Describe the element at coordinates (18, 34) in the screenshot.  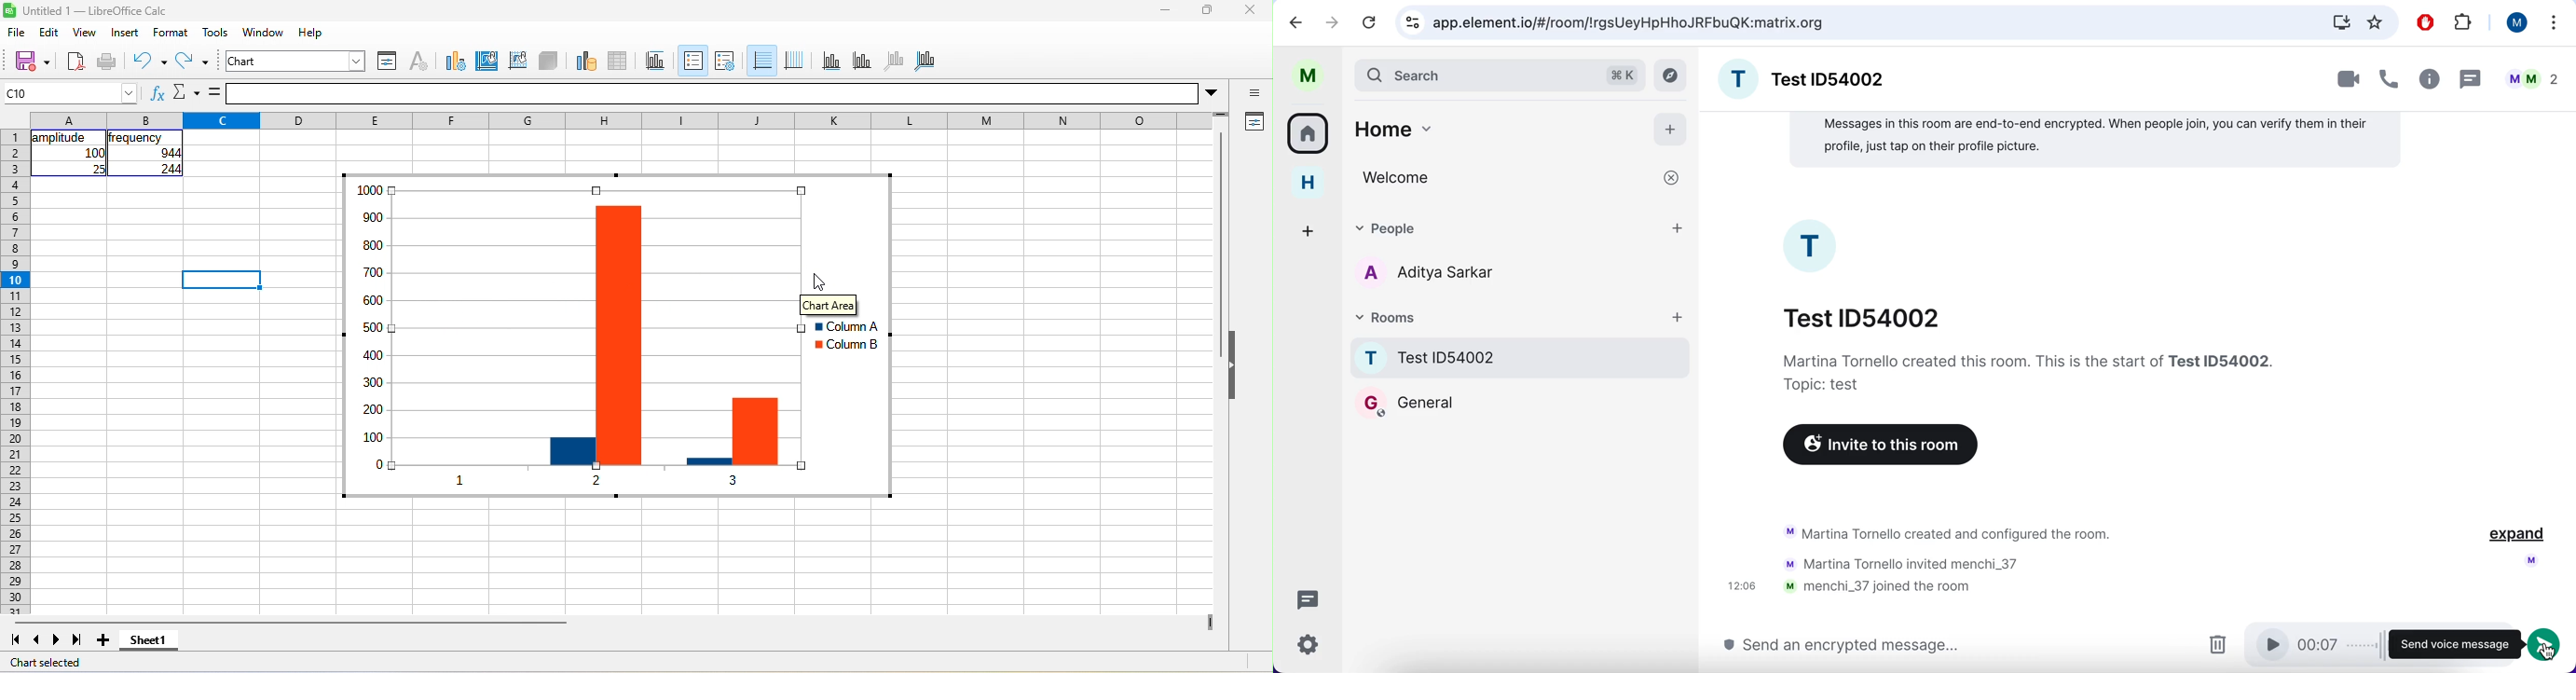
I see `file` at that location.